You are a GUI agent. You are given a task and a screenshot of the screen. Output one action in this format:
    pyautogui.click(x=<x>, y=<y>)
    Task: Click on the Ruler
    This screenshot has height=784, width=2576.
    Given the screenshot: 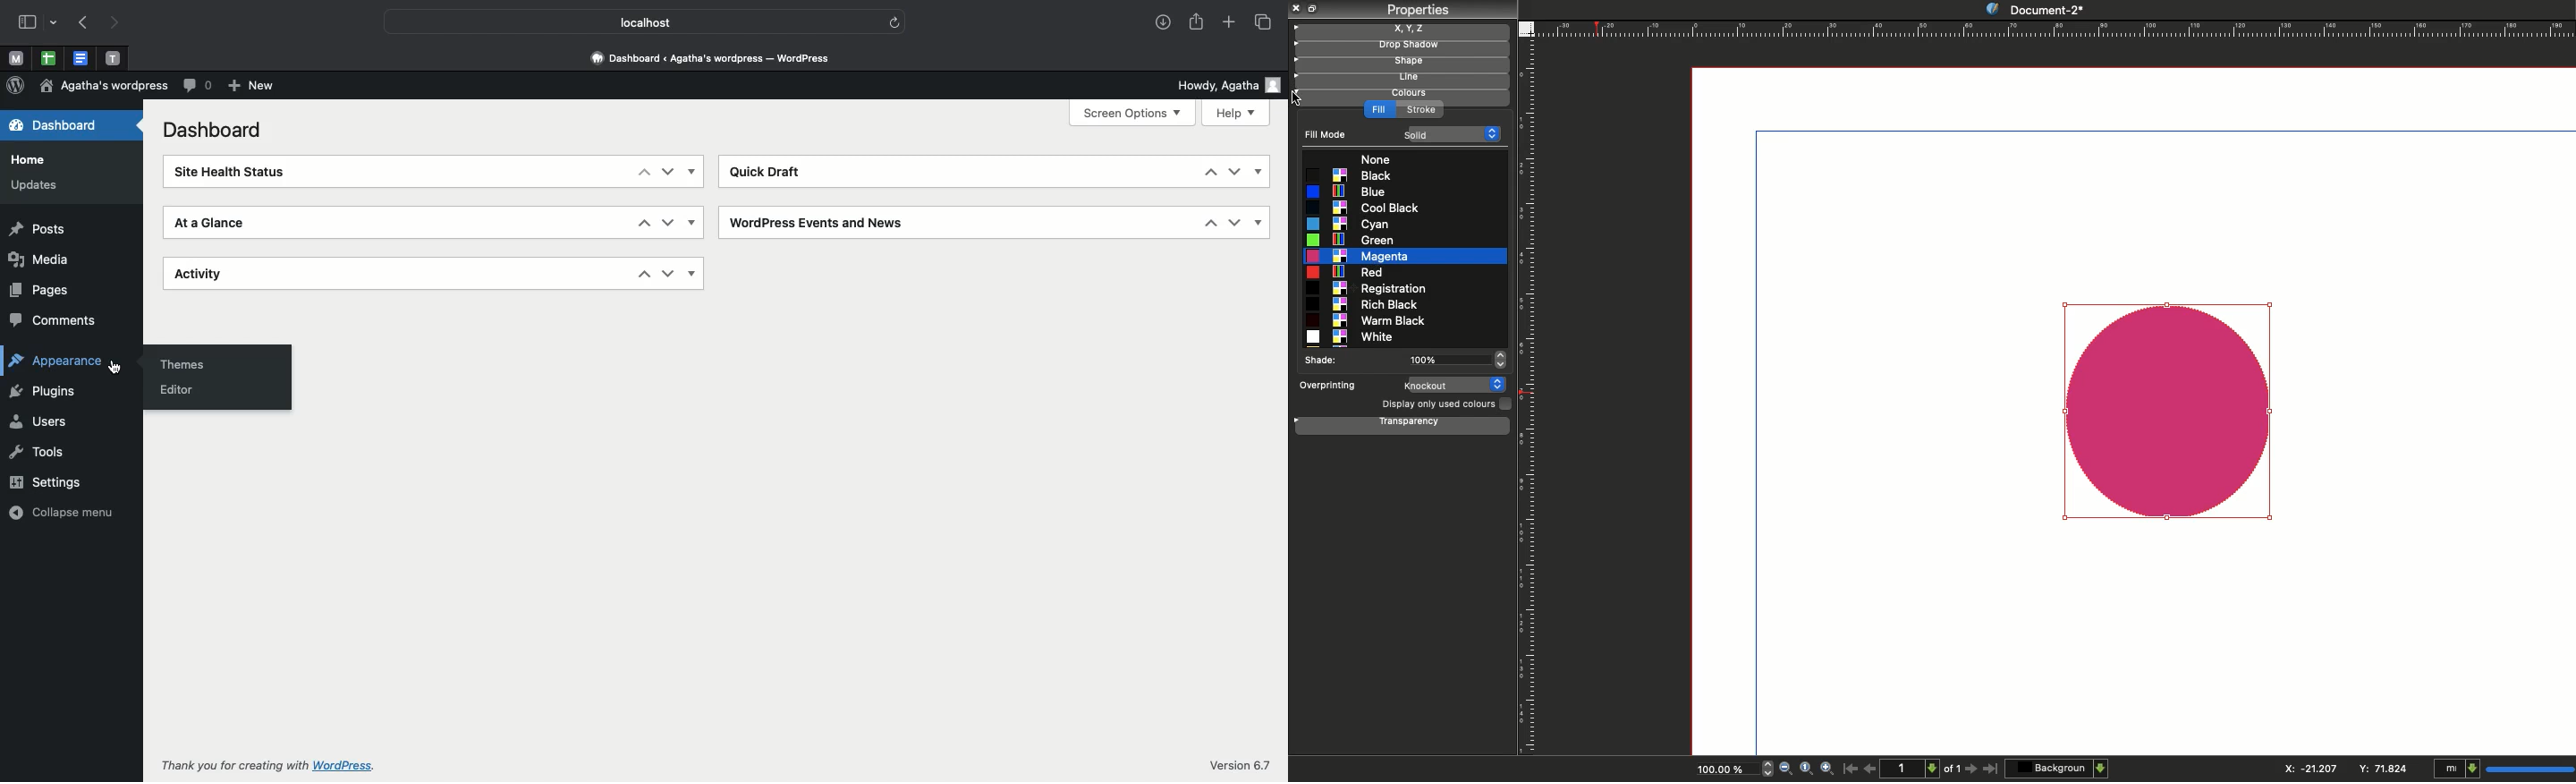 What is the action you would take?
    pyautogui.click(x=1530, y=398)
    